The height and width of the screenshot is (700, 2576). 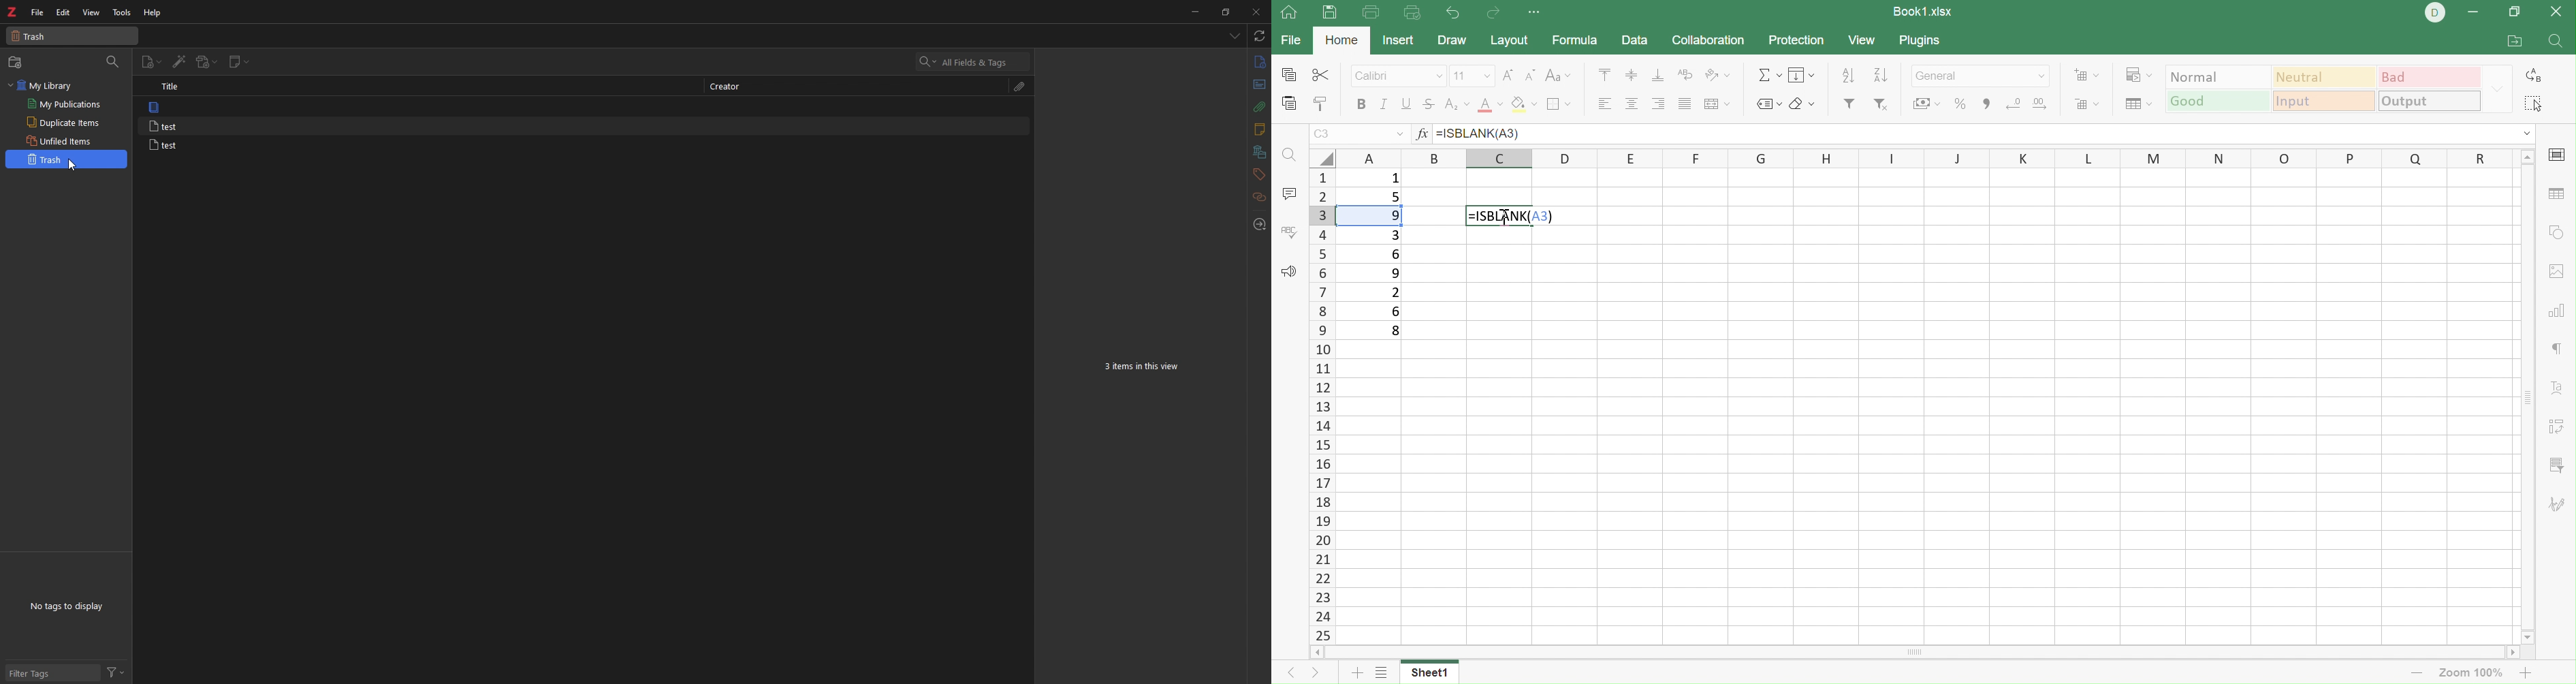 What do you see at coordinates (974, 62) in the screenshot?
I see `search bar` at bounding box center [974, 62].